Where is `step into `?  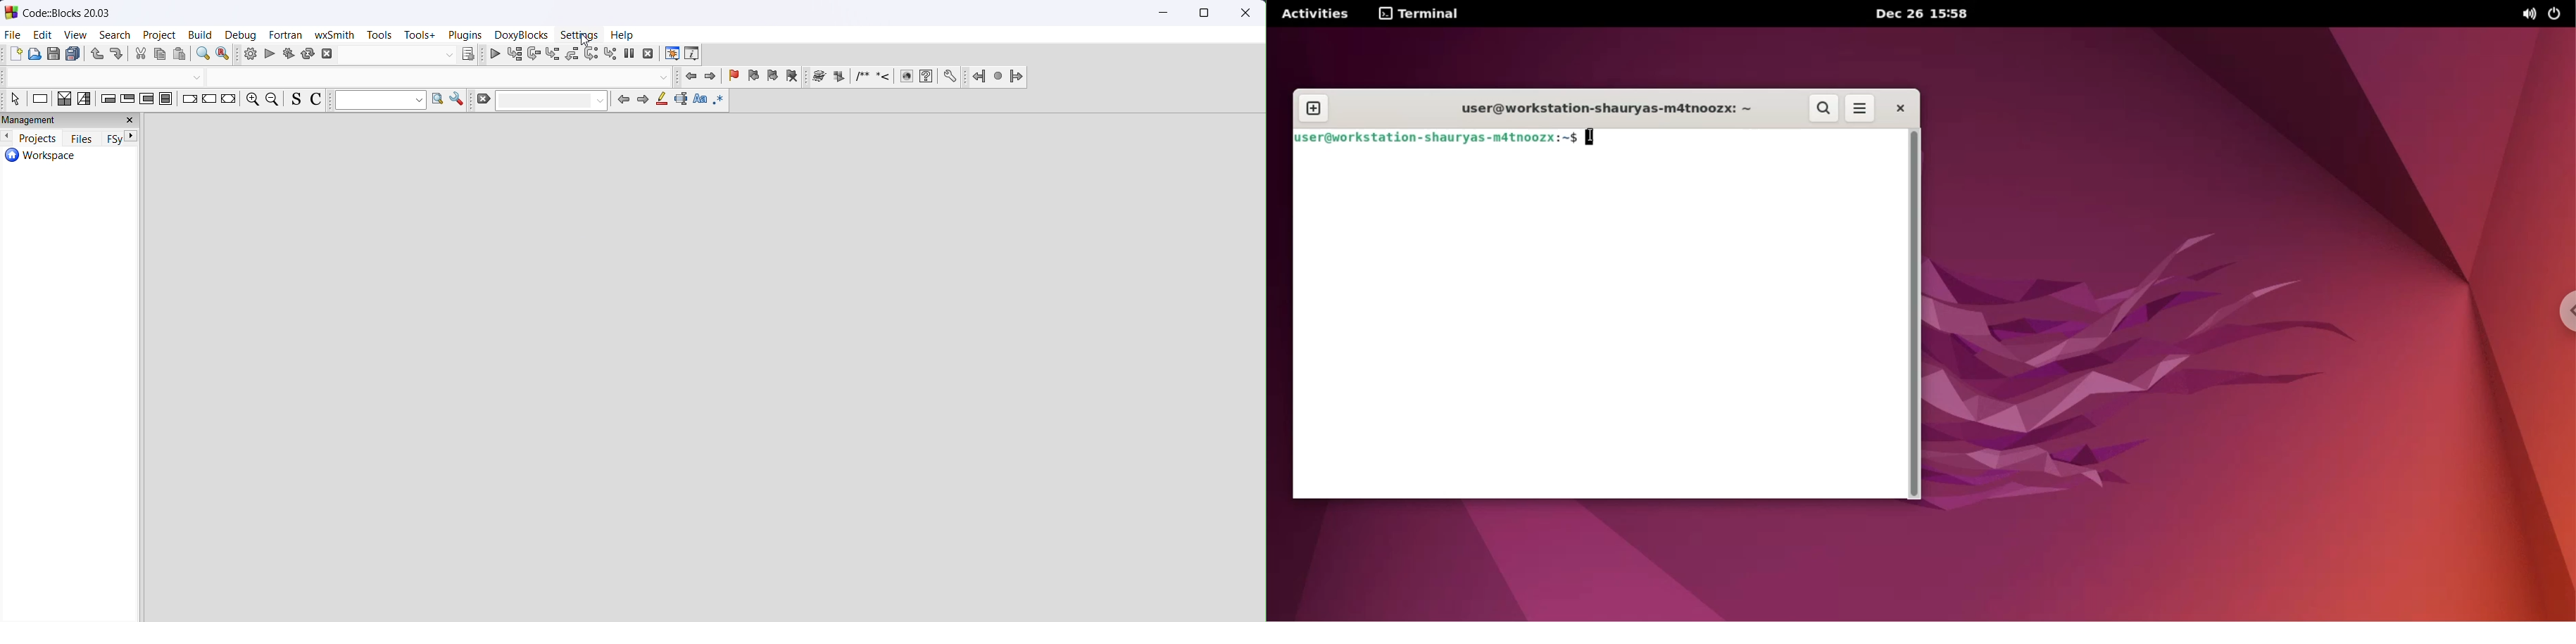 step into  is located at coordinates (553, 55).